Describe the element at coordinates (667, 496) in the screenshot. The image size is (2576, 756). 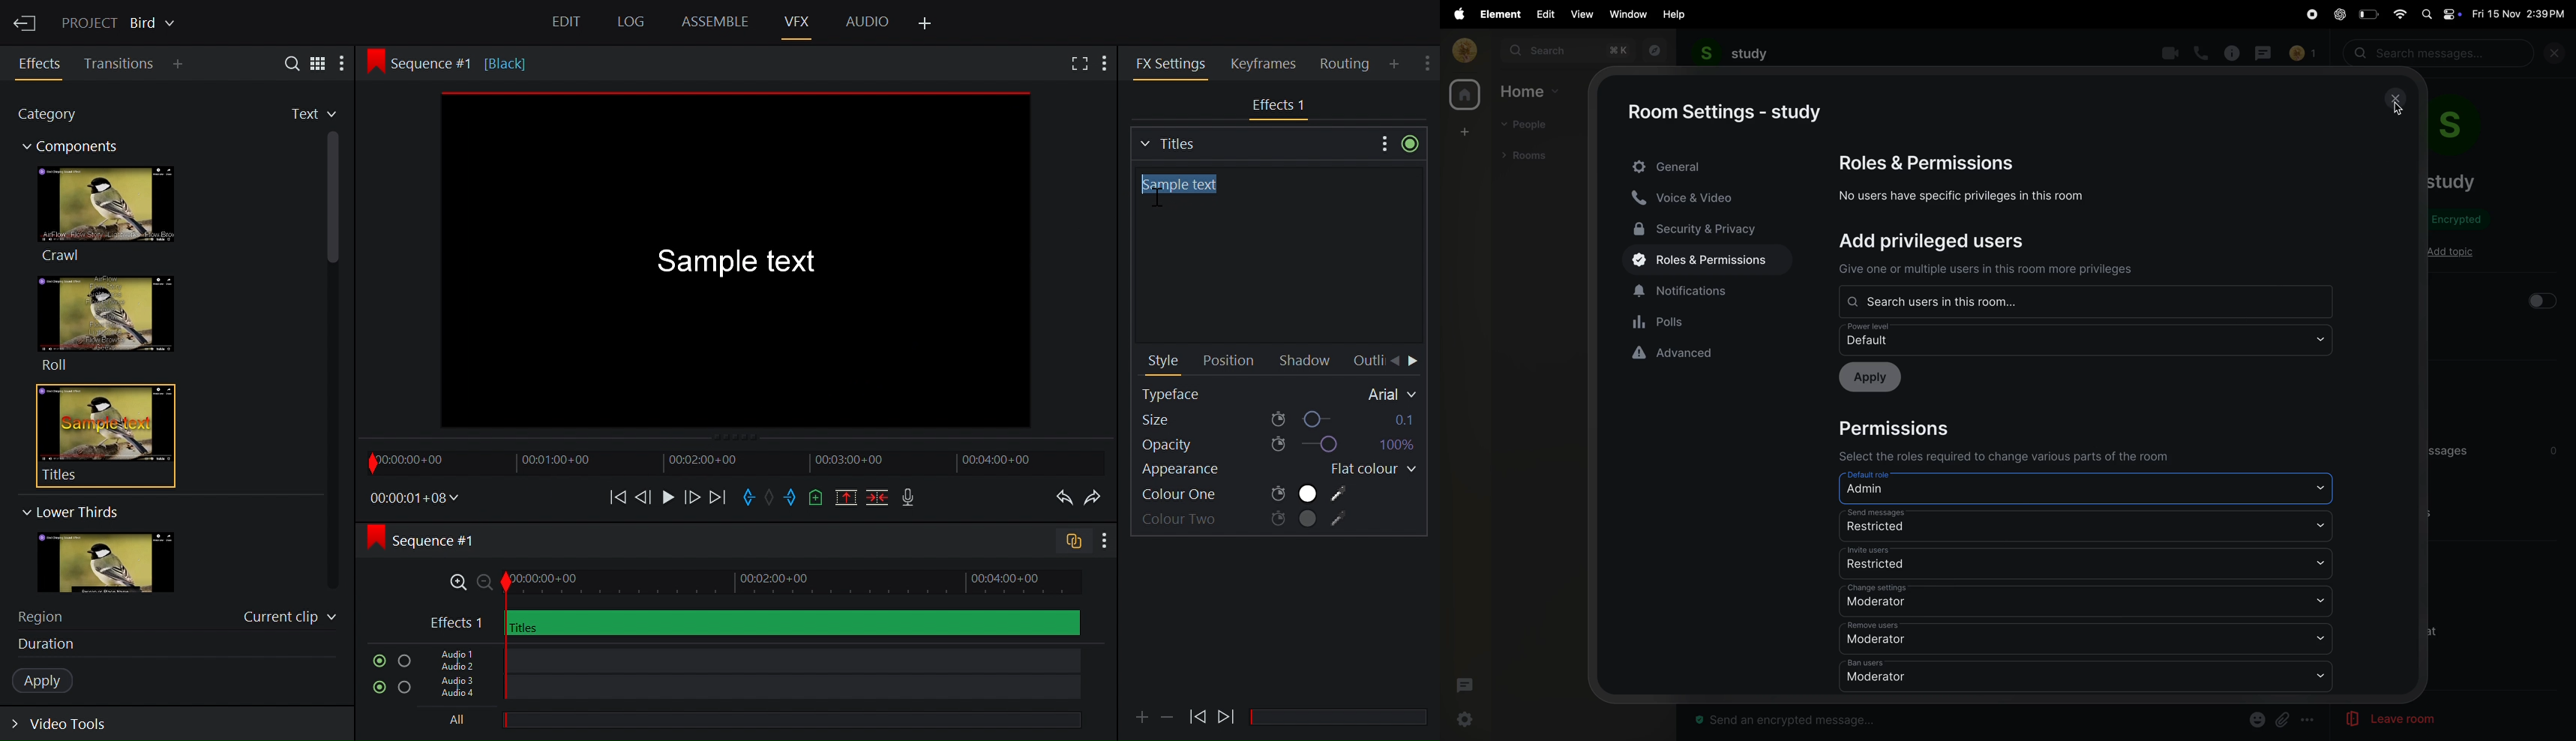
I see `Play` at that location.